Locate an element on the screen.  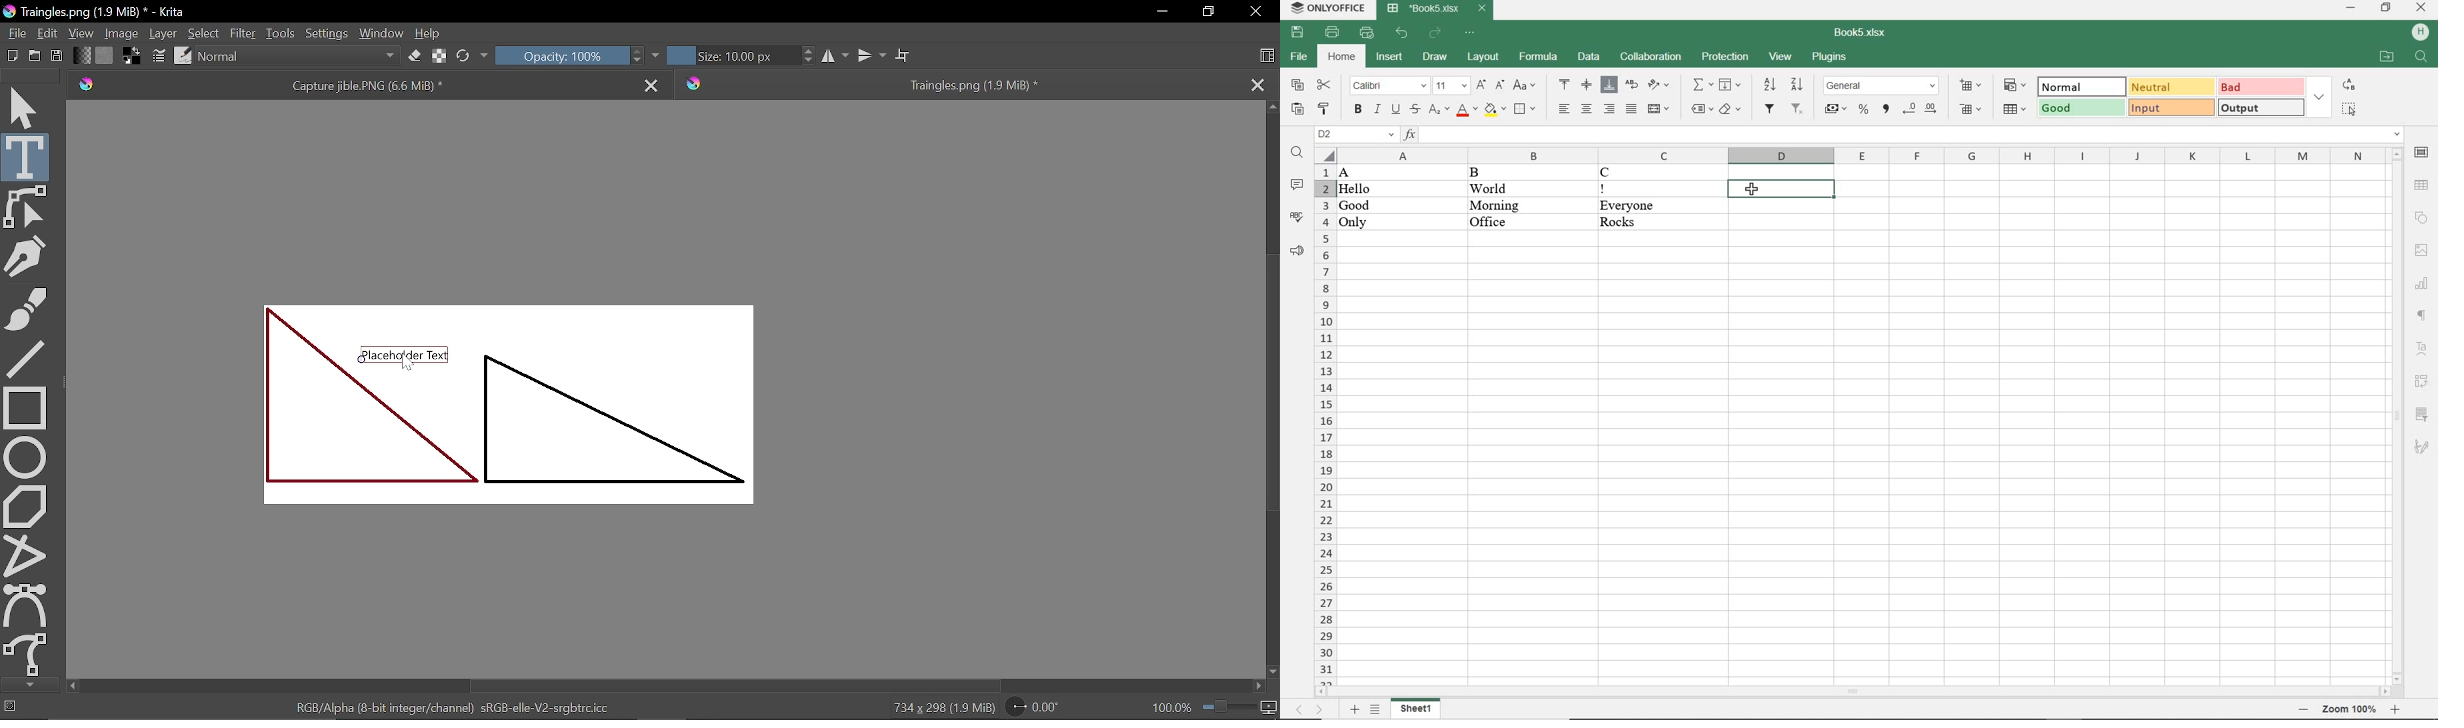
FONT COLOR is located at coordinates (1467, 112).